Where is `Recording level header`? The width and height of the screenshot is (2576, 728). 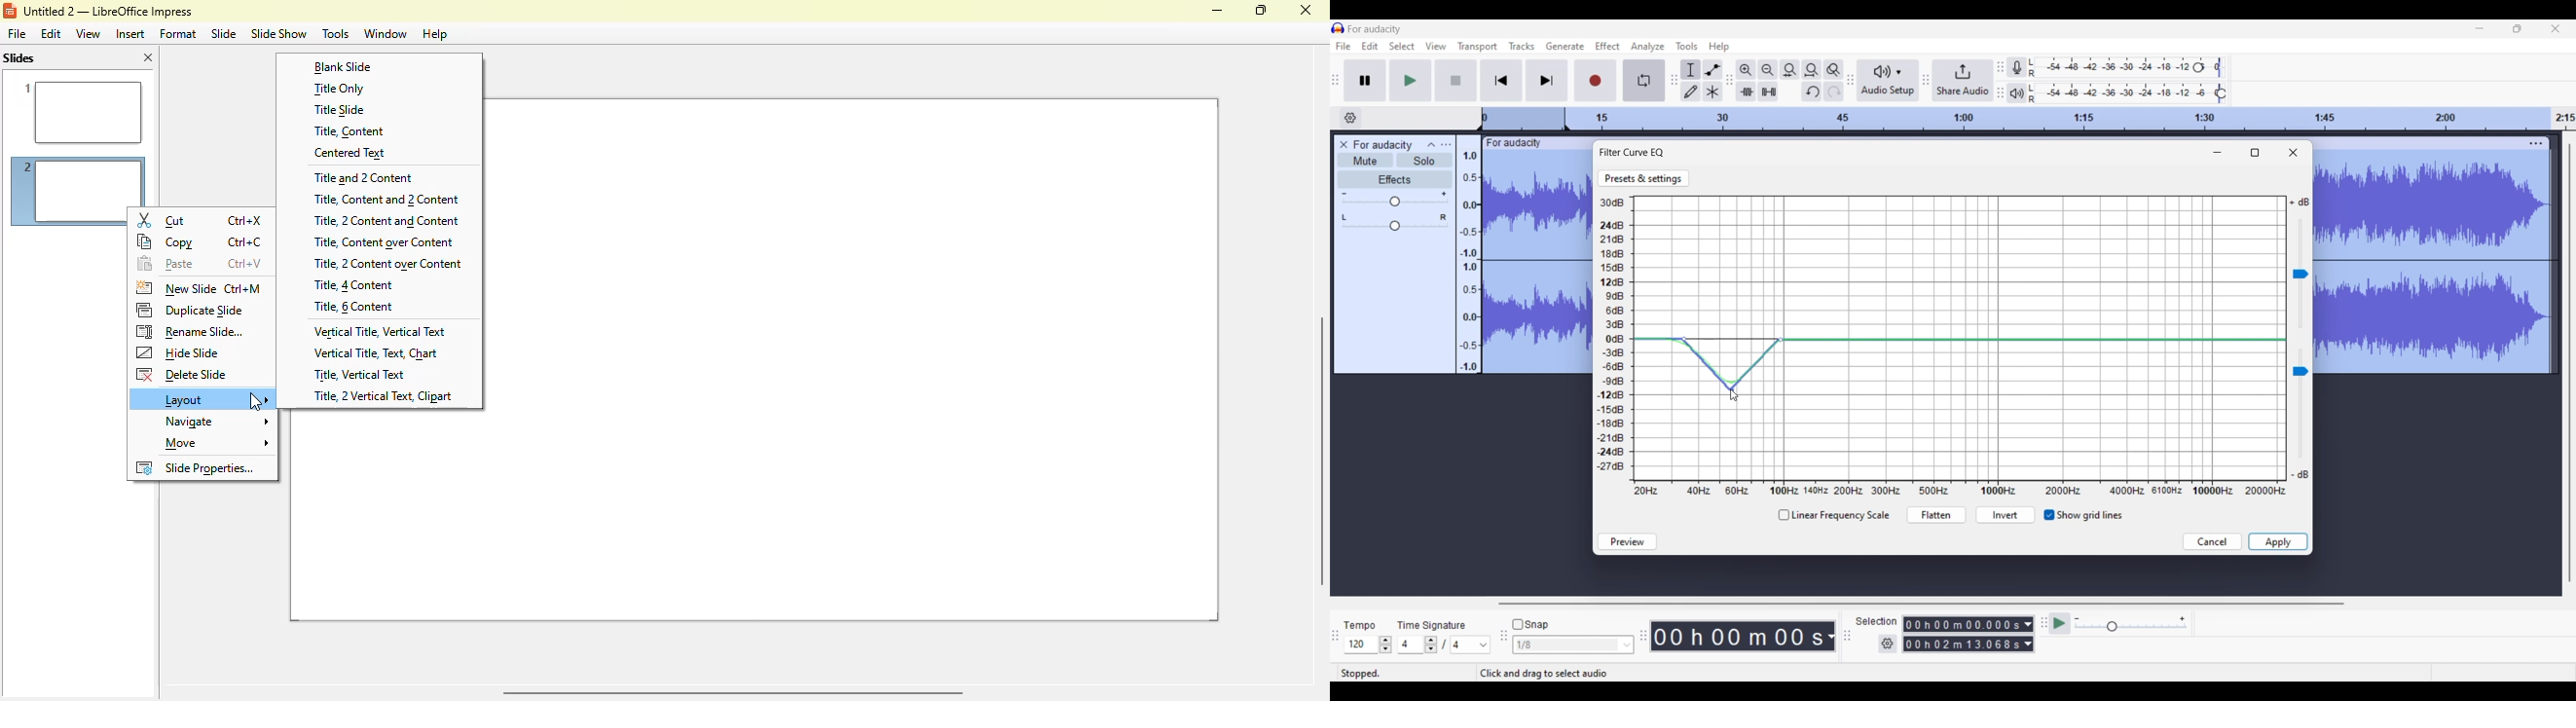
Recording level header is located at coordinates (2198, 68).